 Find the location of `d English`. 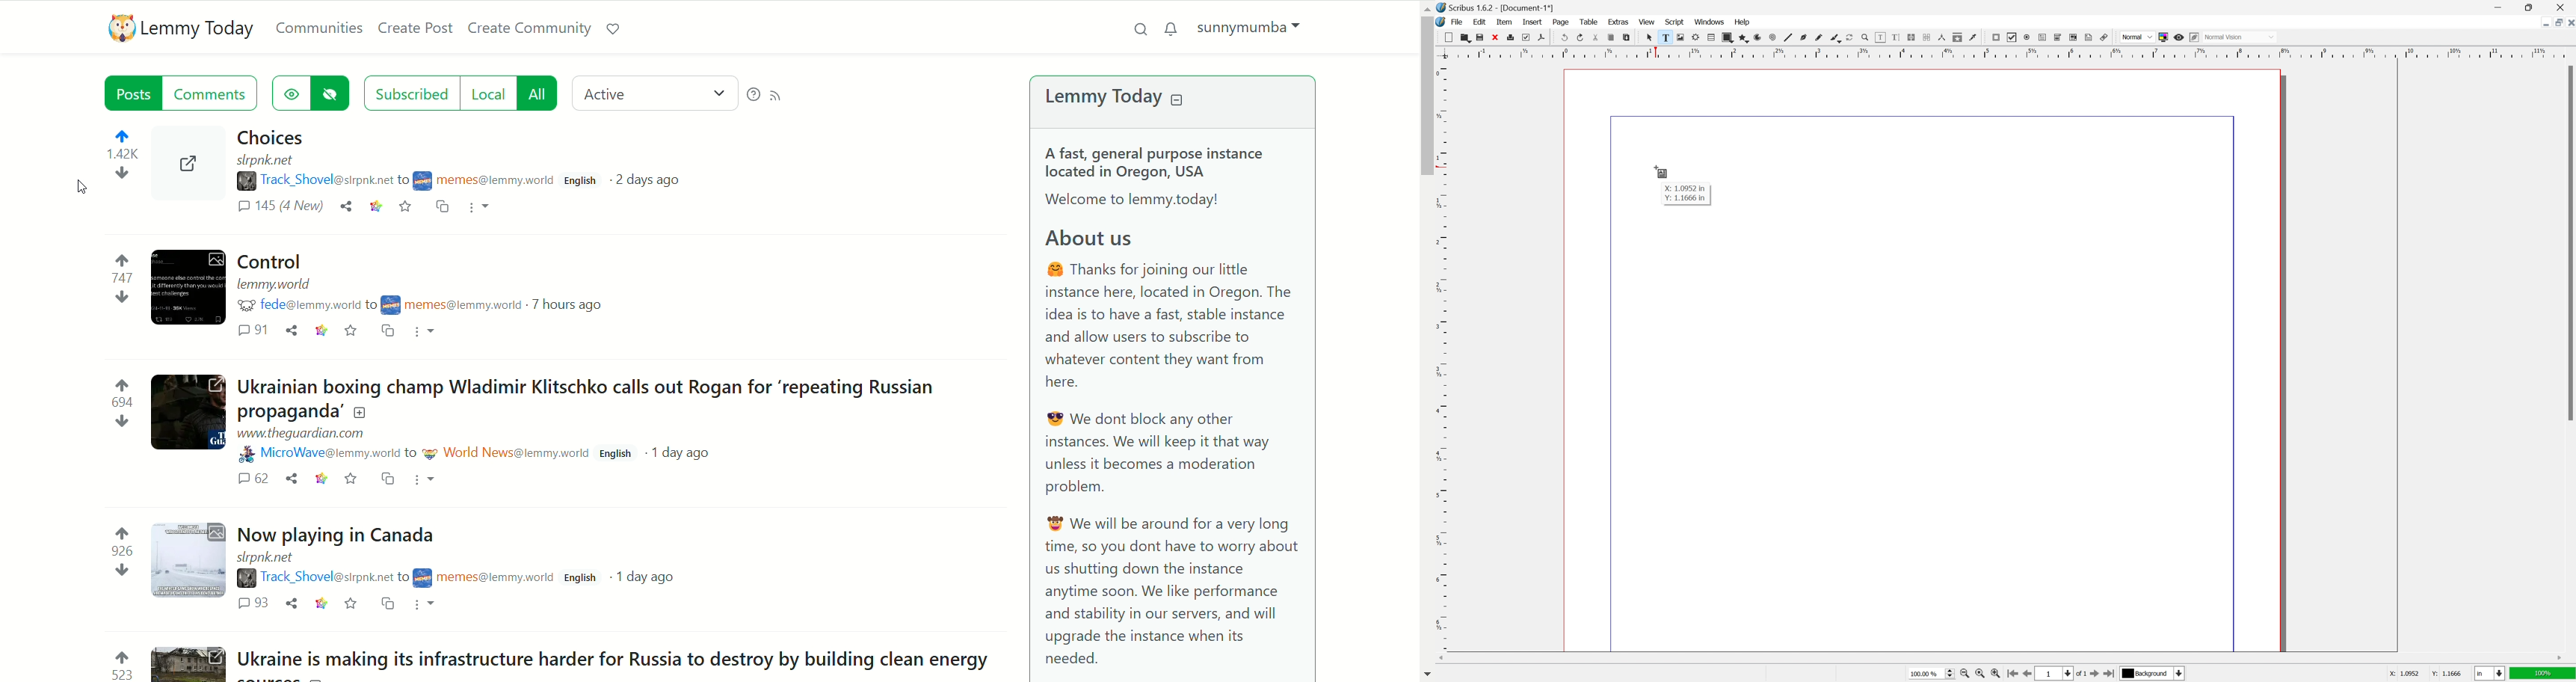

d English is located at coordinates (617, 455).